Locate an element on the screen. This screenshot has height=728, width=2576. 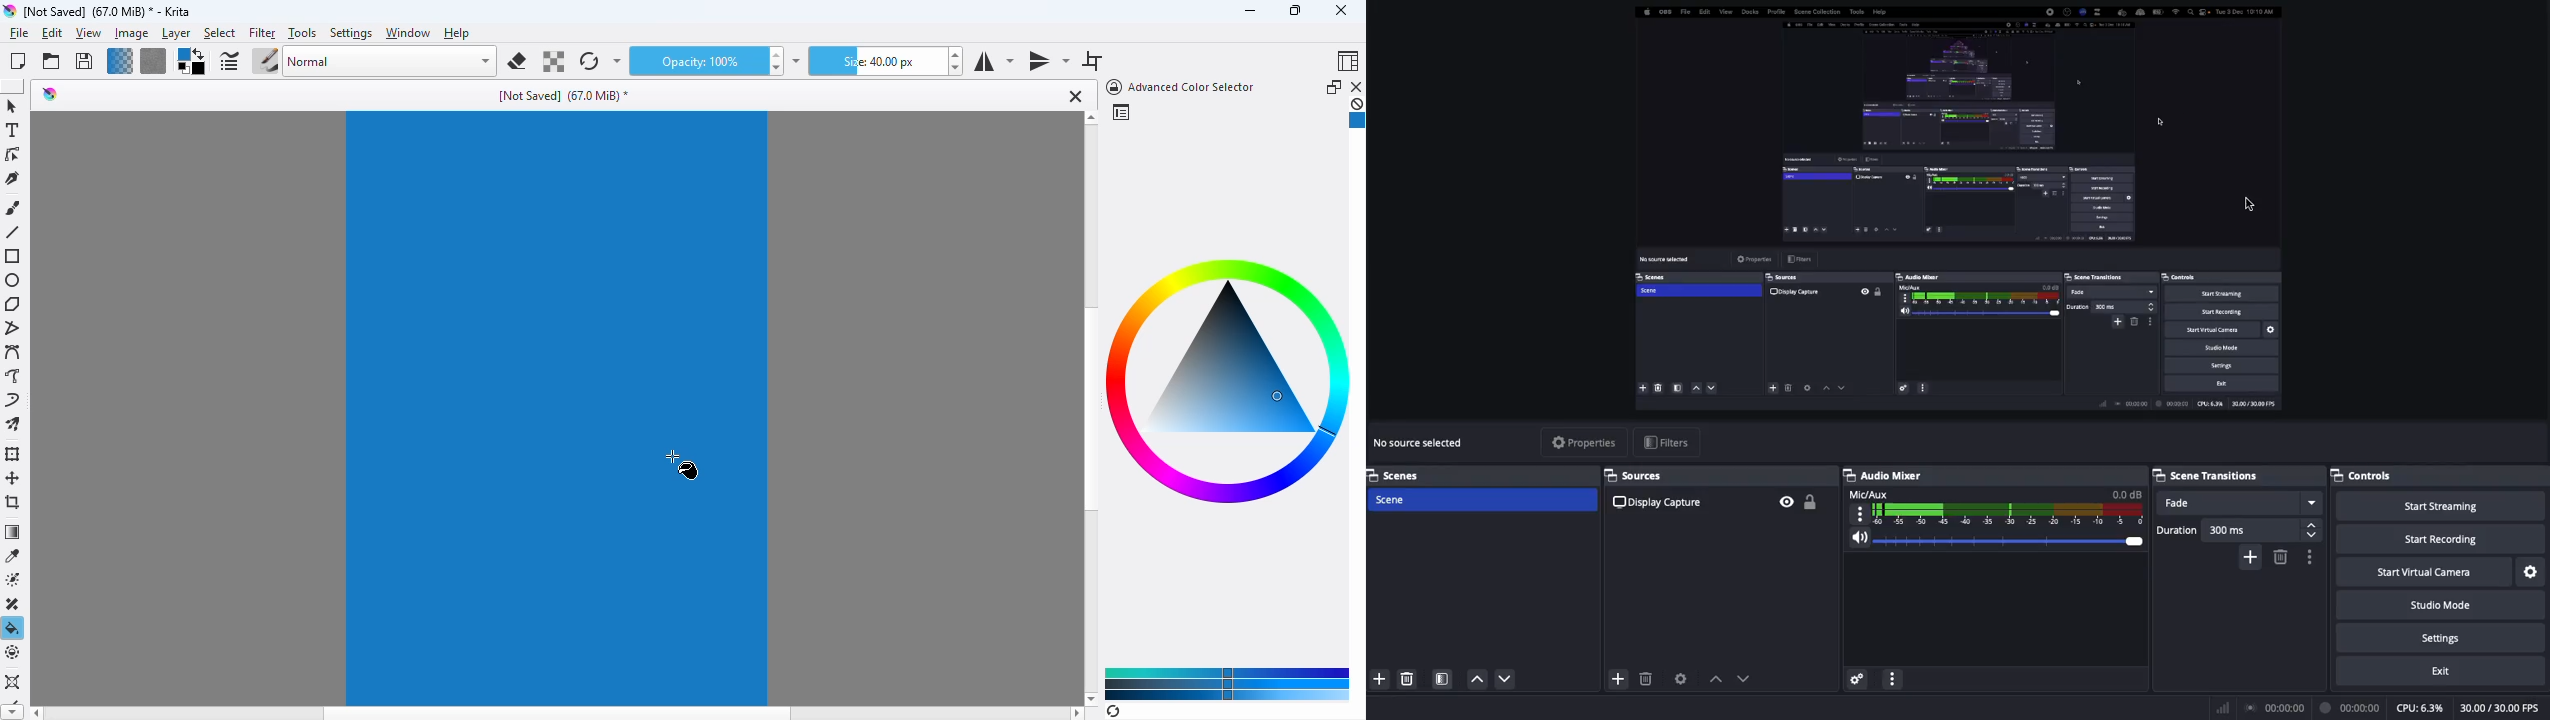
float docker is located at coordinates (1334, 86).